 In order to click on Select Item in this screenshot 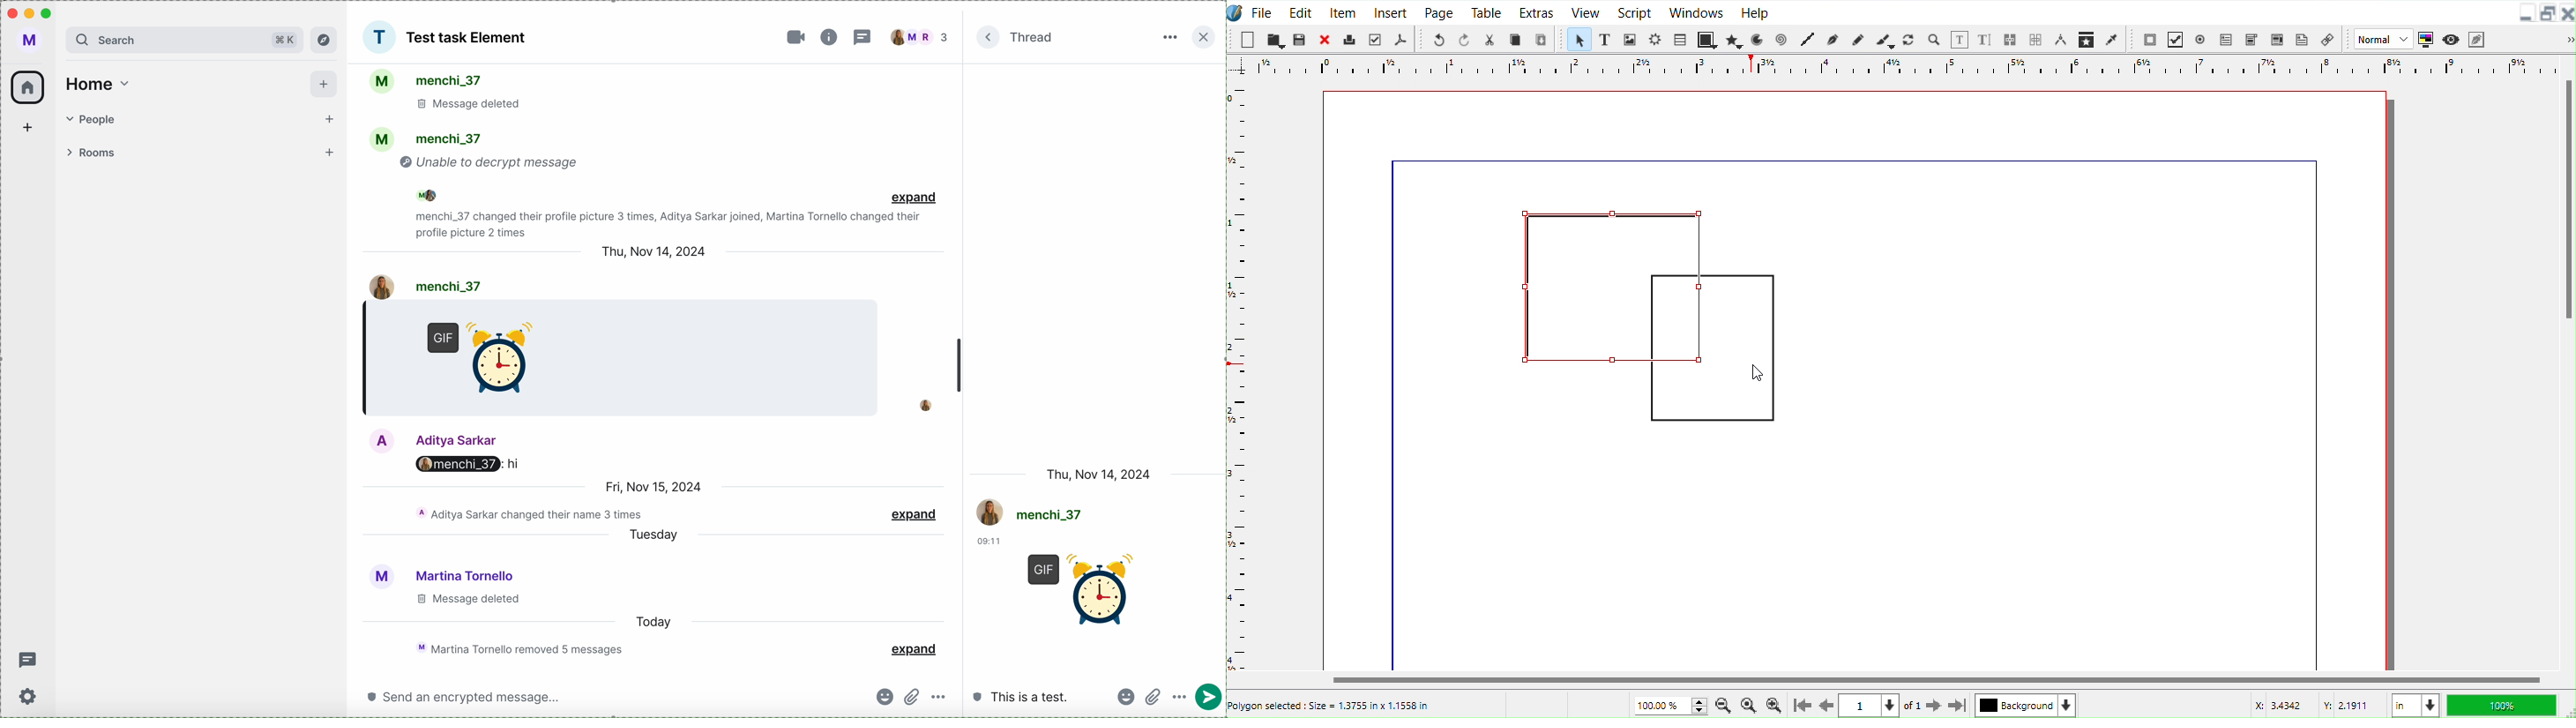, I will do `click(1579, 40)`.